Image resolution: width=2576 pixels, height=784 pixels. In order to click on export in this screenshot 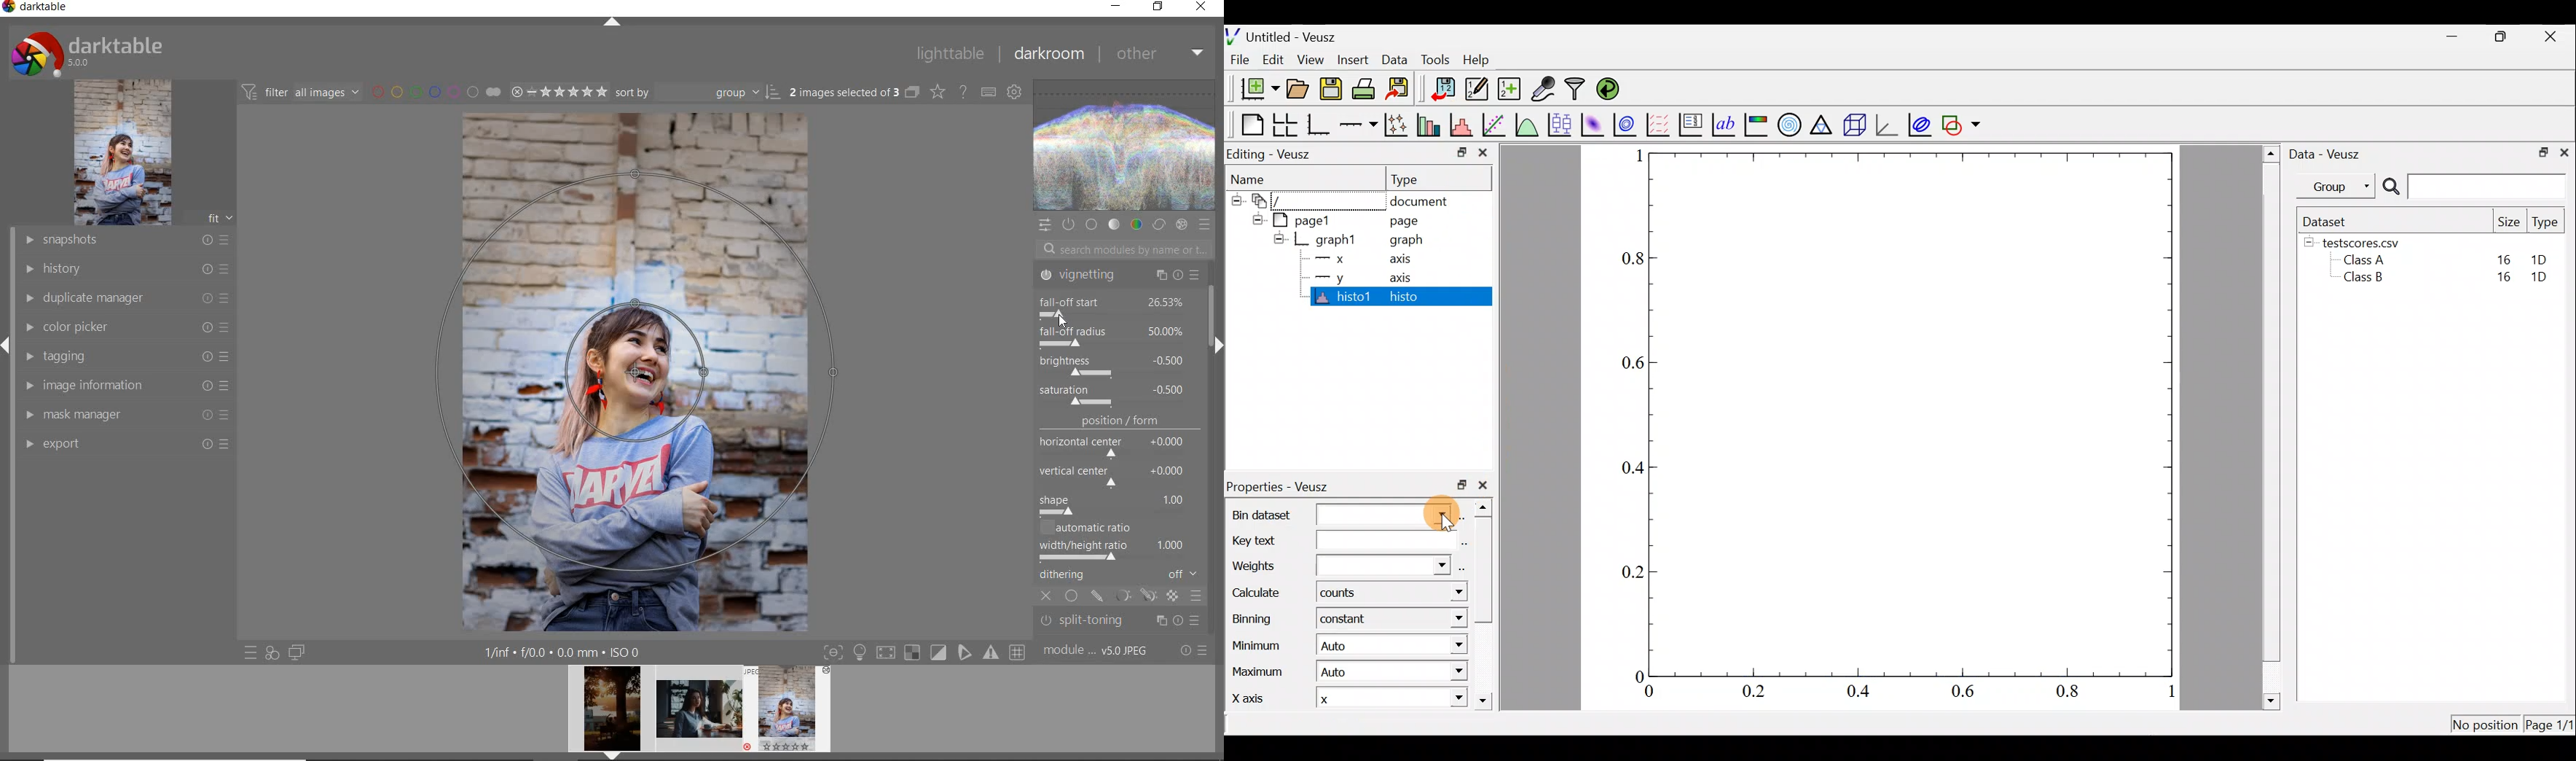, I will do `click(125, 443)`.